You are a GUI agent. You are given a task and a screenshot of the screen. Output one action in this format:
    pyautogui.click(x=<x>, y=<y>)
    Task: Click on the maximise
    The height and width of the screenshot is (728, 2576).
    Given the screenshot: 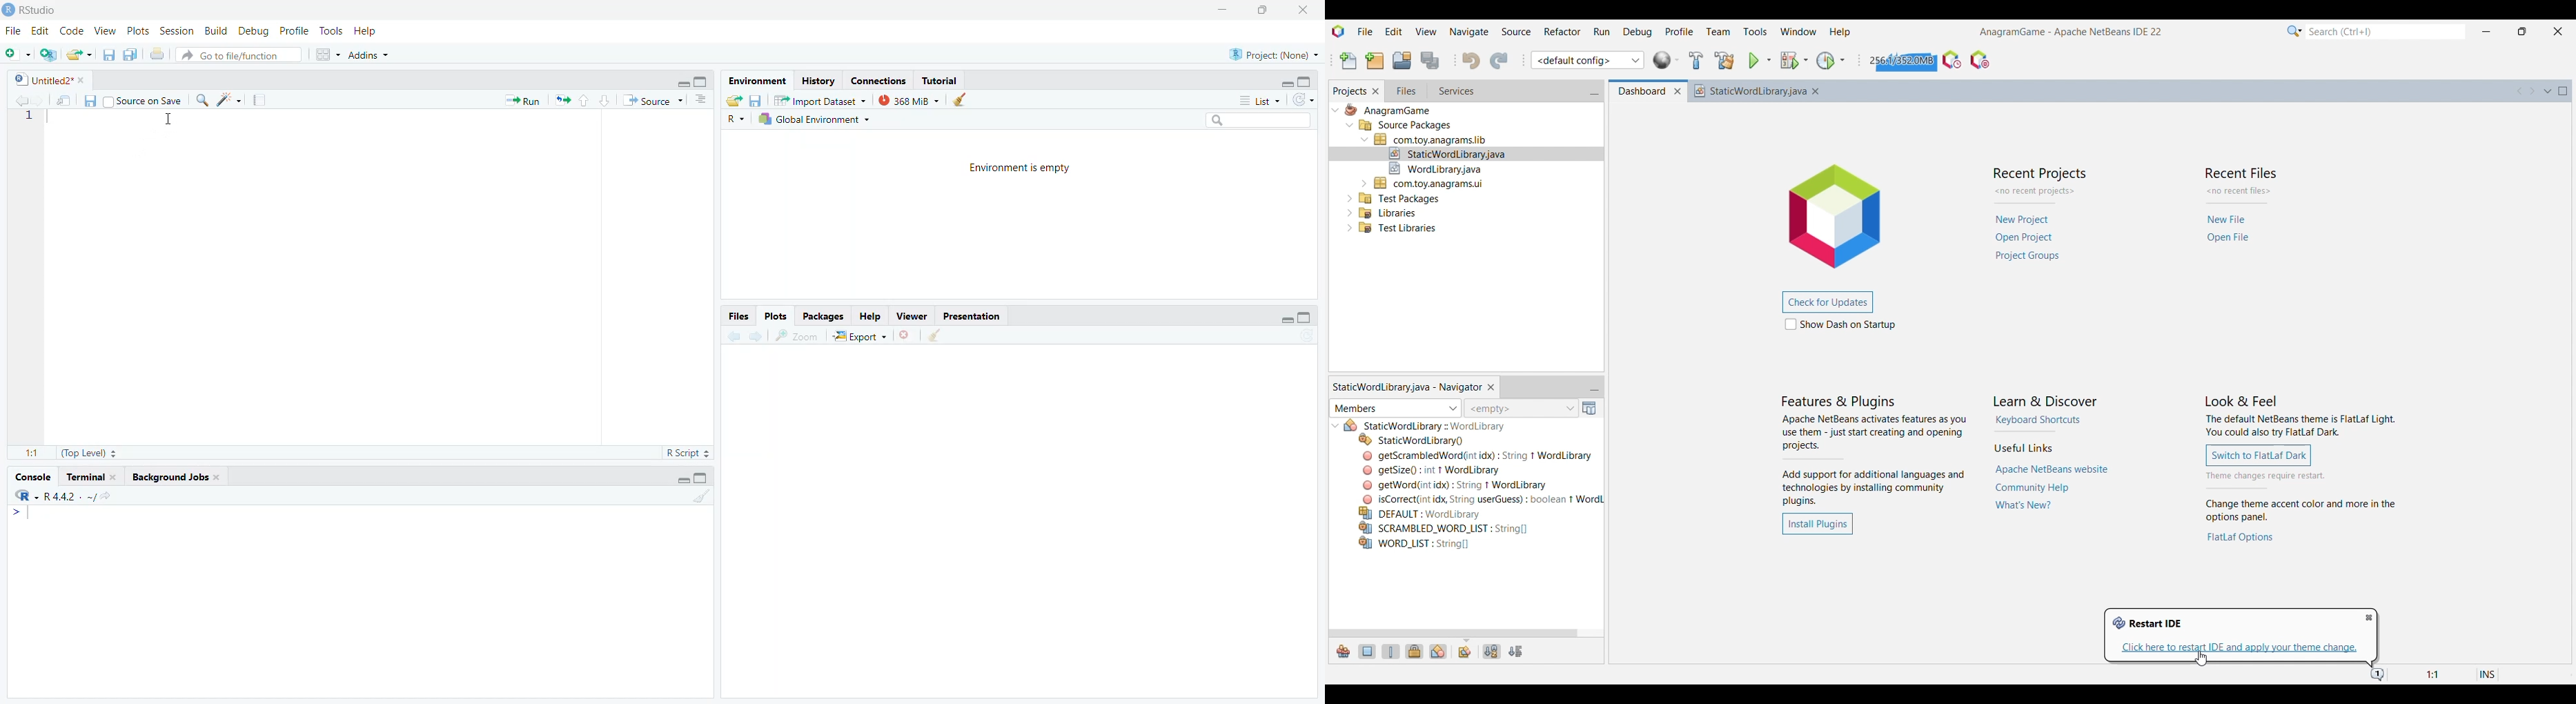 What is the action you would take?
    pyautogui.click(x=1307, y=317)
    